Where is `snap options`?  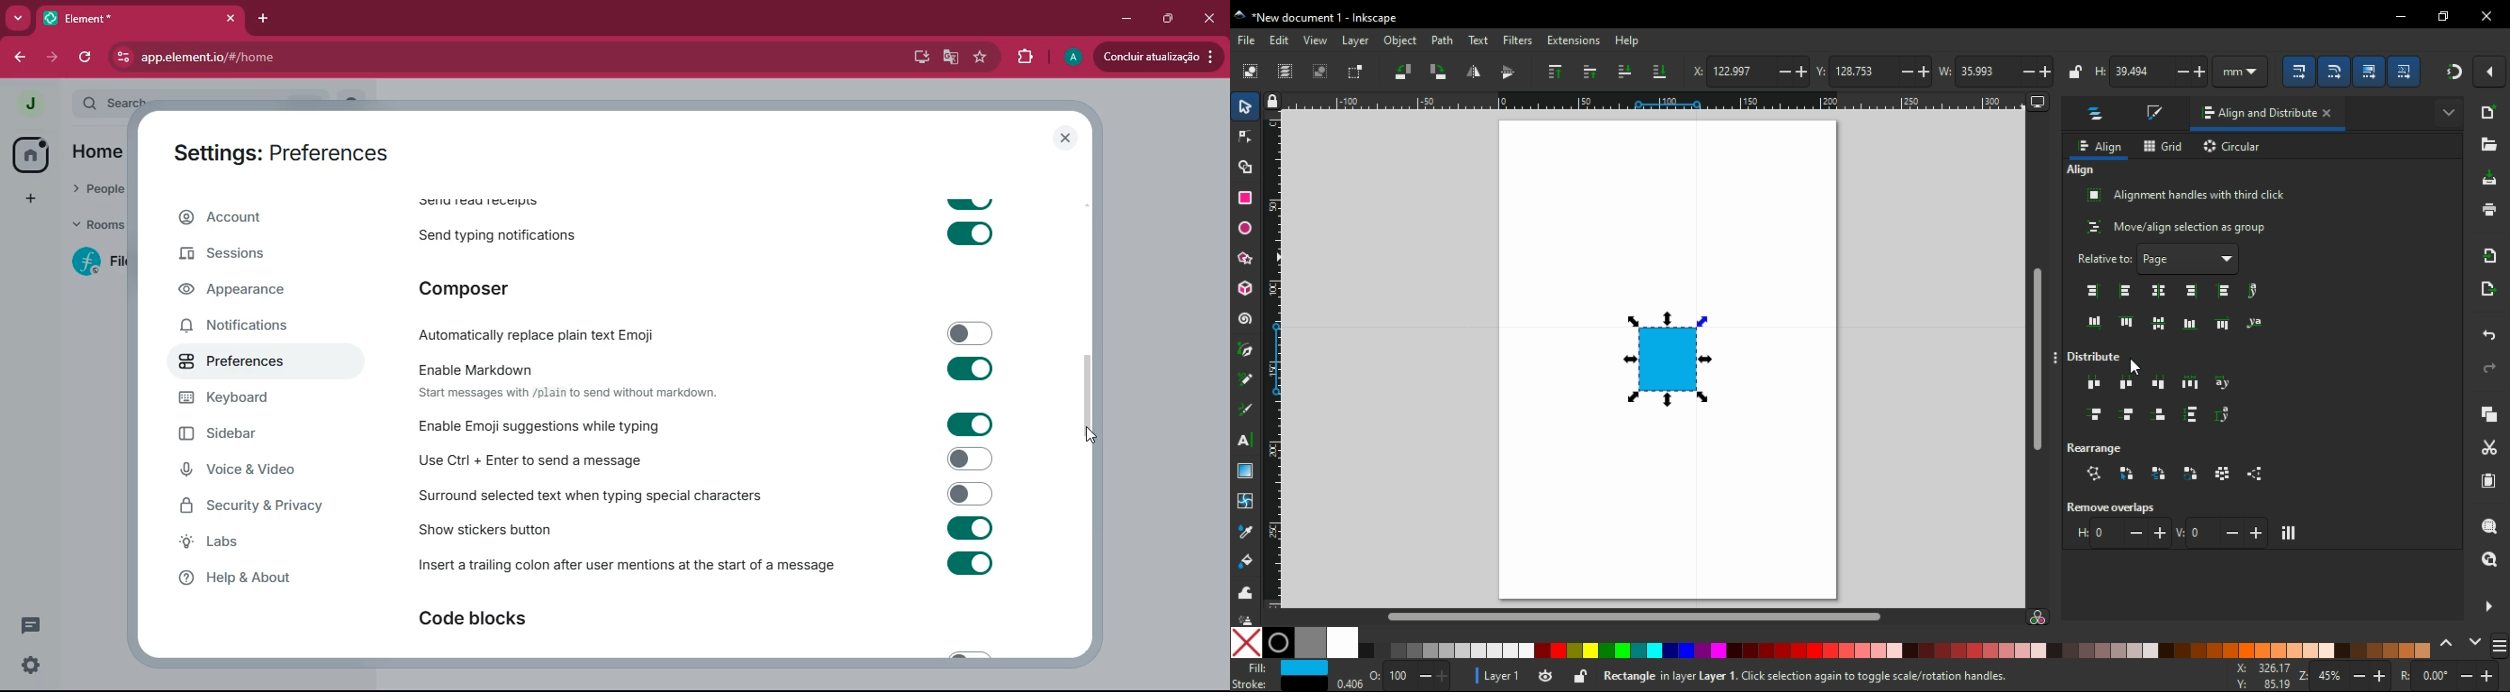 snap options is located at coordinates (2491, 72).